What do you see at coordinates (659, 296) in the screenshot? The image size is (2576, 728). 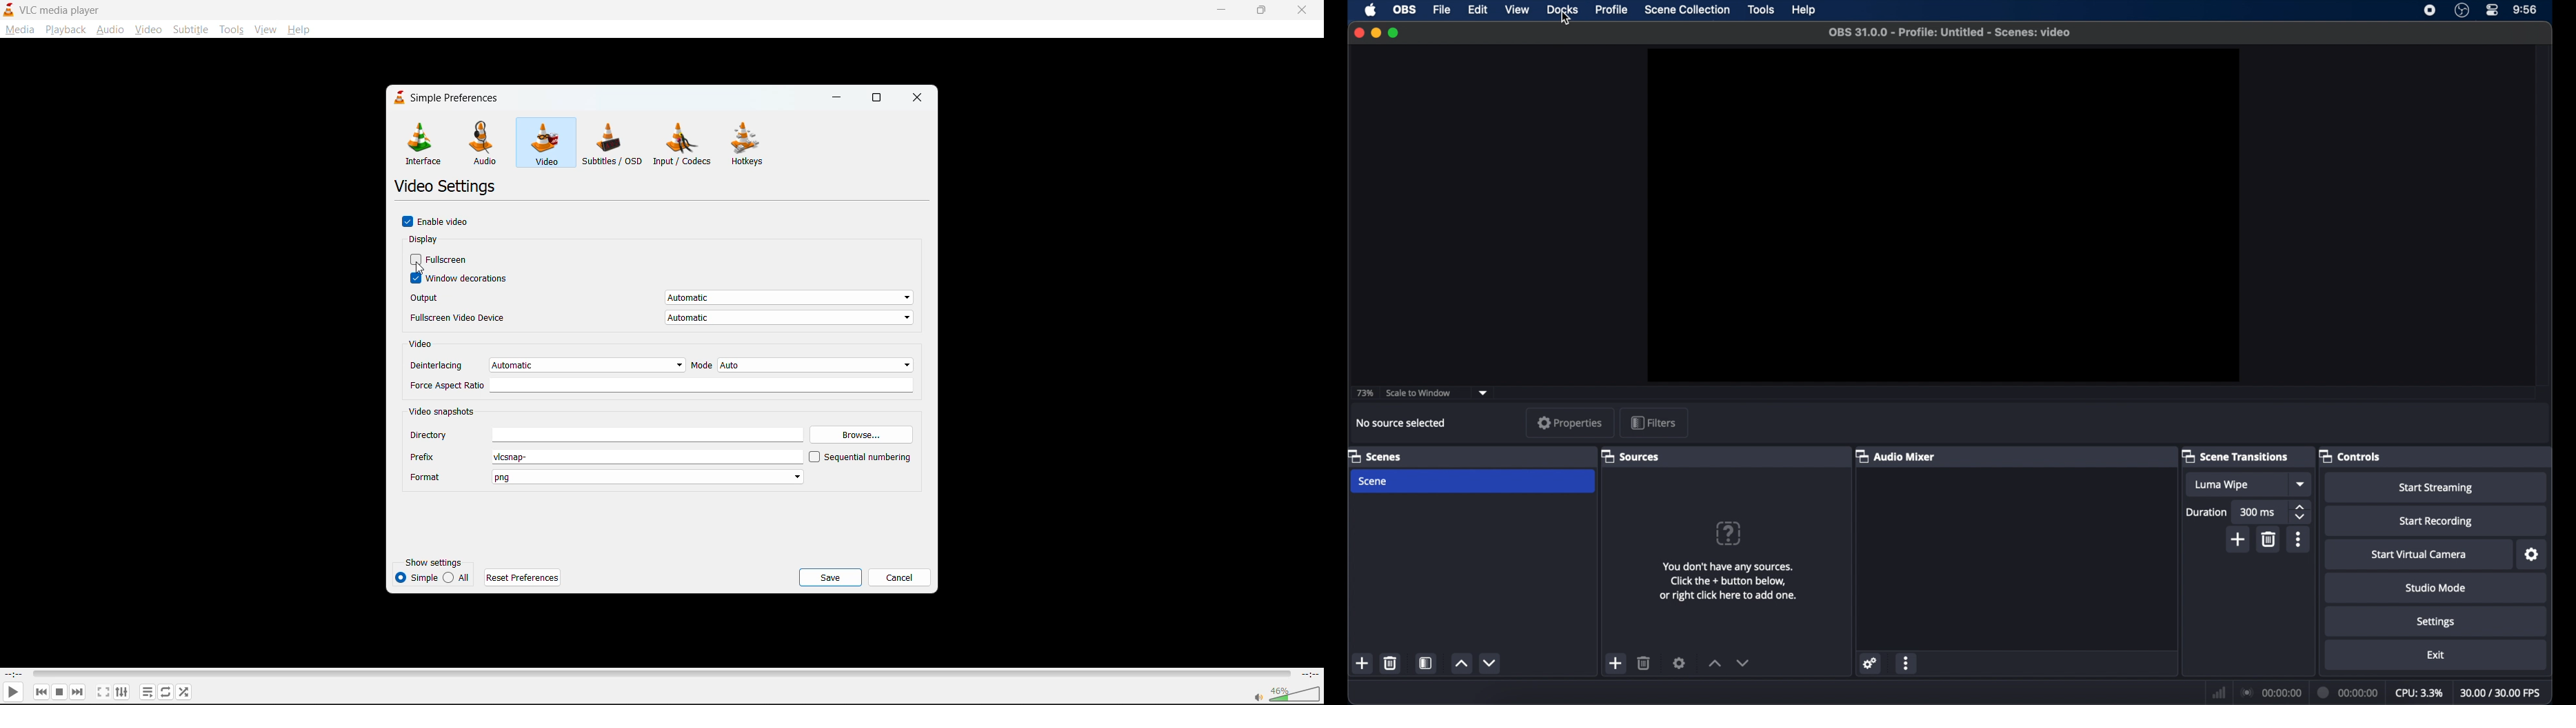 I see `output` at bounding box center [659, 296].